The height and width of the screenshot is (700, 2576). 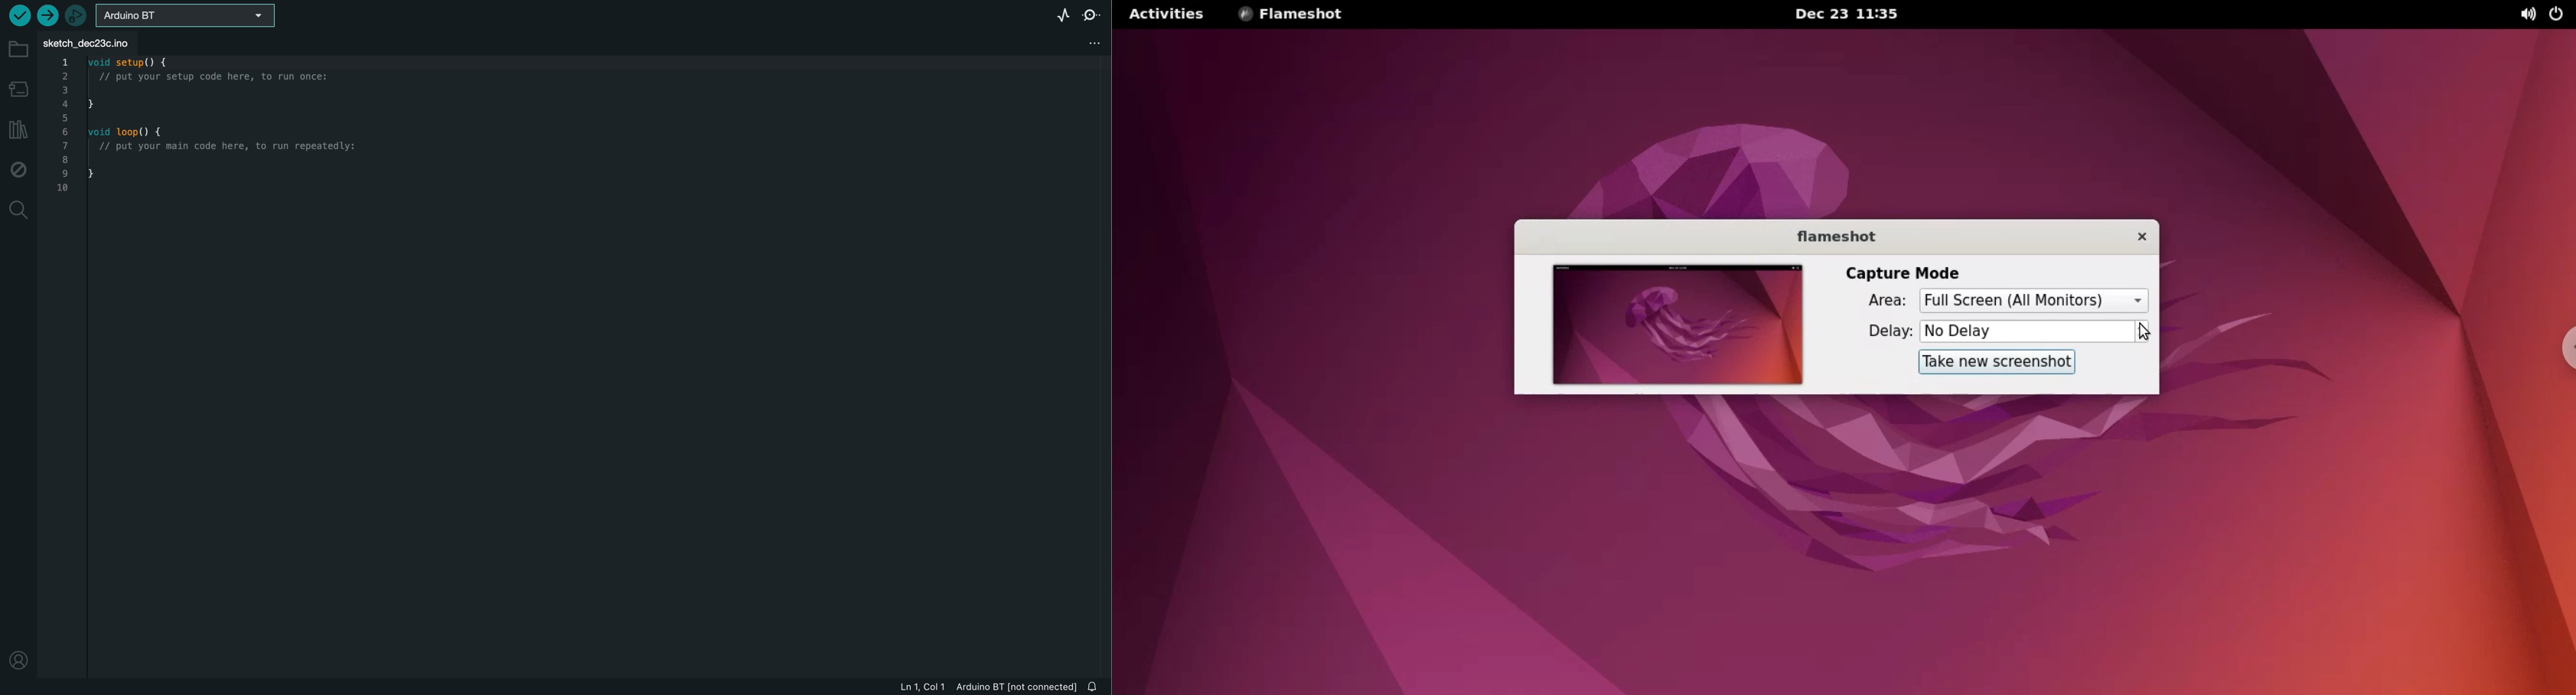 I want to click on folder, so click(x=18, y=52).